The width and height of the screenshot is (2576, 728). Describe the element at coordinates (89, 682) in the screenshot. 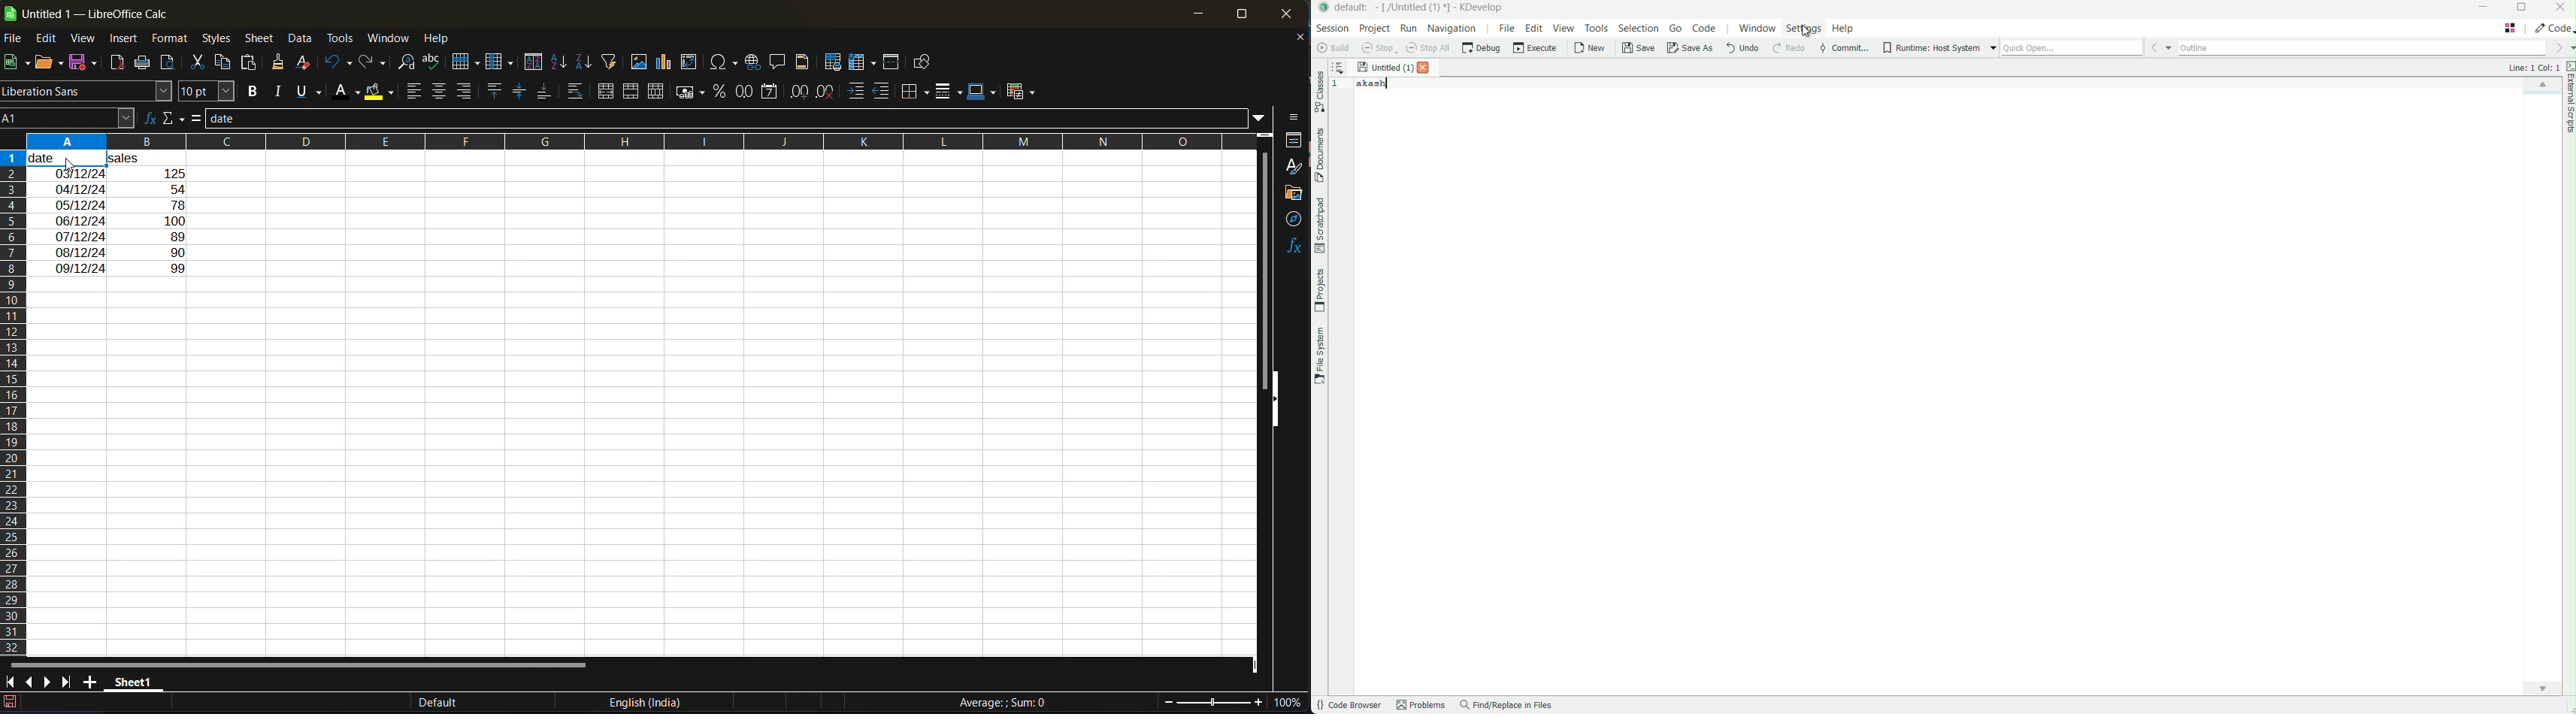

I see `add a new sheet` at that location.